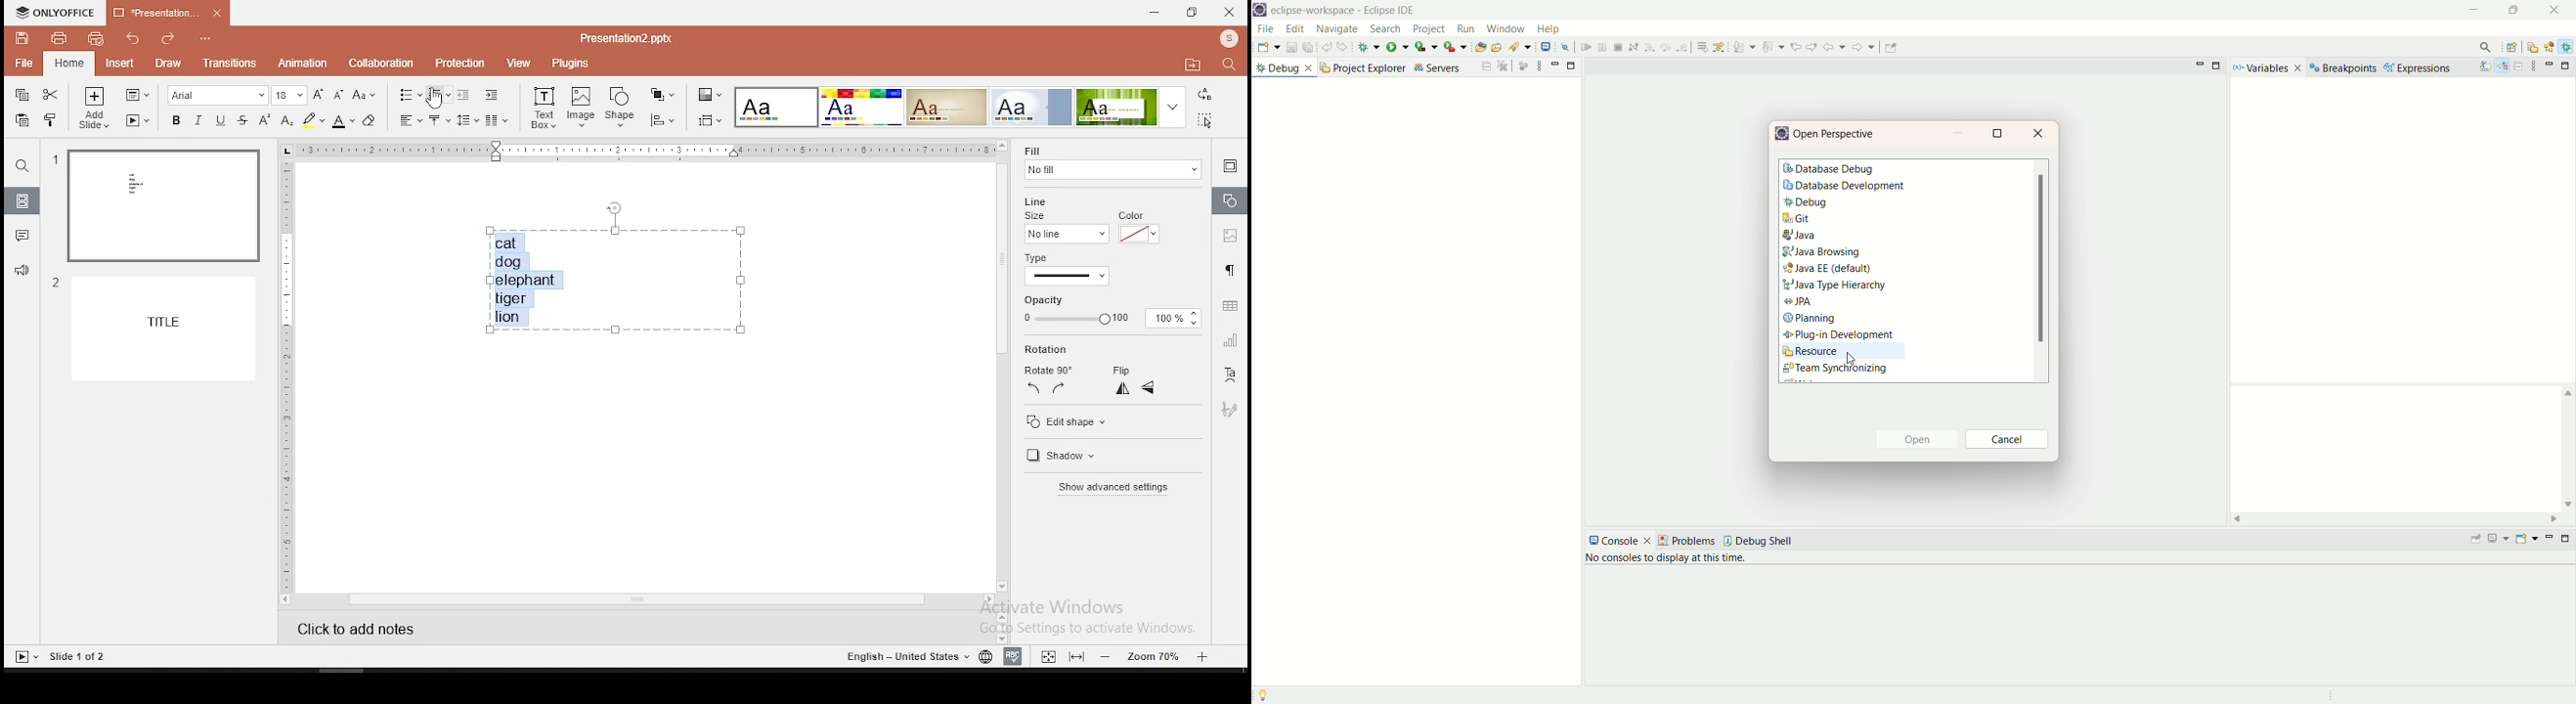 Image resolution: width=2576 pixels, height=728 pixels. What do you see at coordinates (495, 119) in the screenshot?
I see `columns` at bounding box center [495, 119].